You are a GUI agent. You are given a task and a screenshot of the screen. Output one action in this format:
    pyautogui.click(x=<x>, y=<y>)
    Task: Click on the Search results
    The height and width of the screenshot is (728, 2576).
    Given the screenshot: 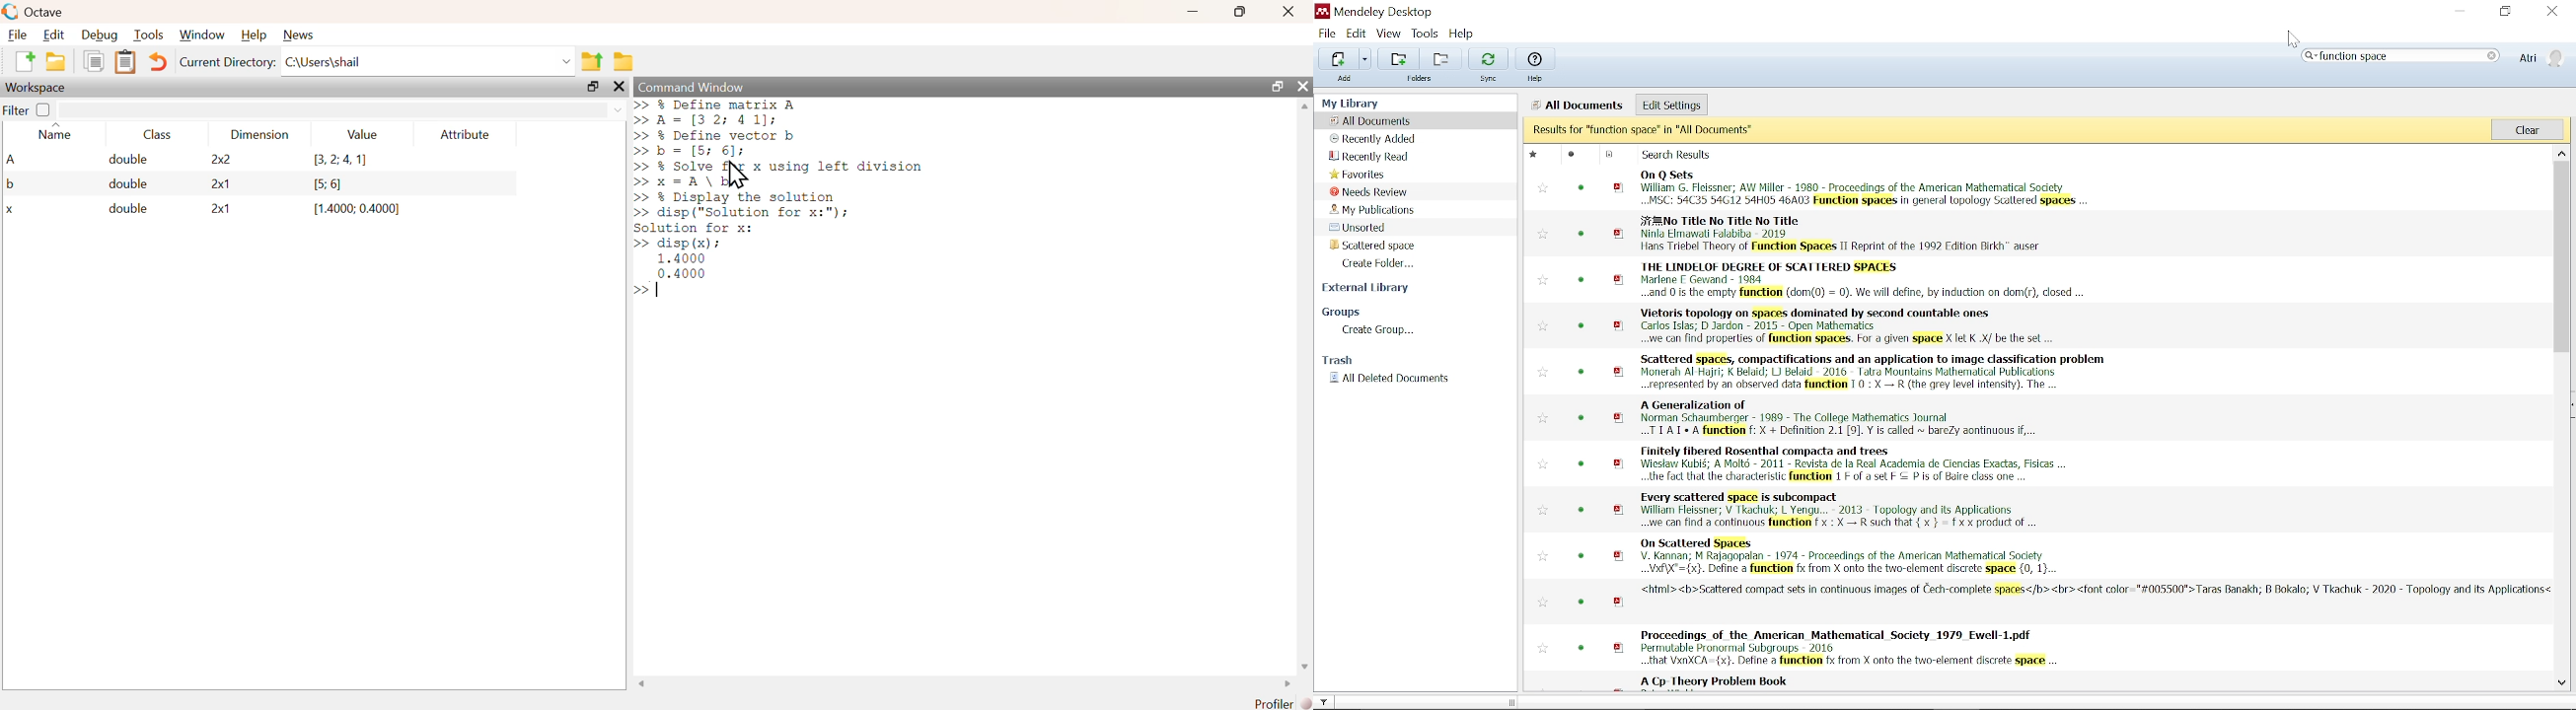 What is the action you would take?
    pyautogui.click(x=1694, y=154)
    